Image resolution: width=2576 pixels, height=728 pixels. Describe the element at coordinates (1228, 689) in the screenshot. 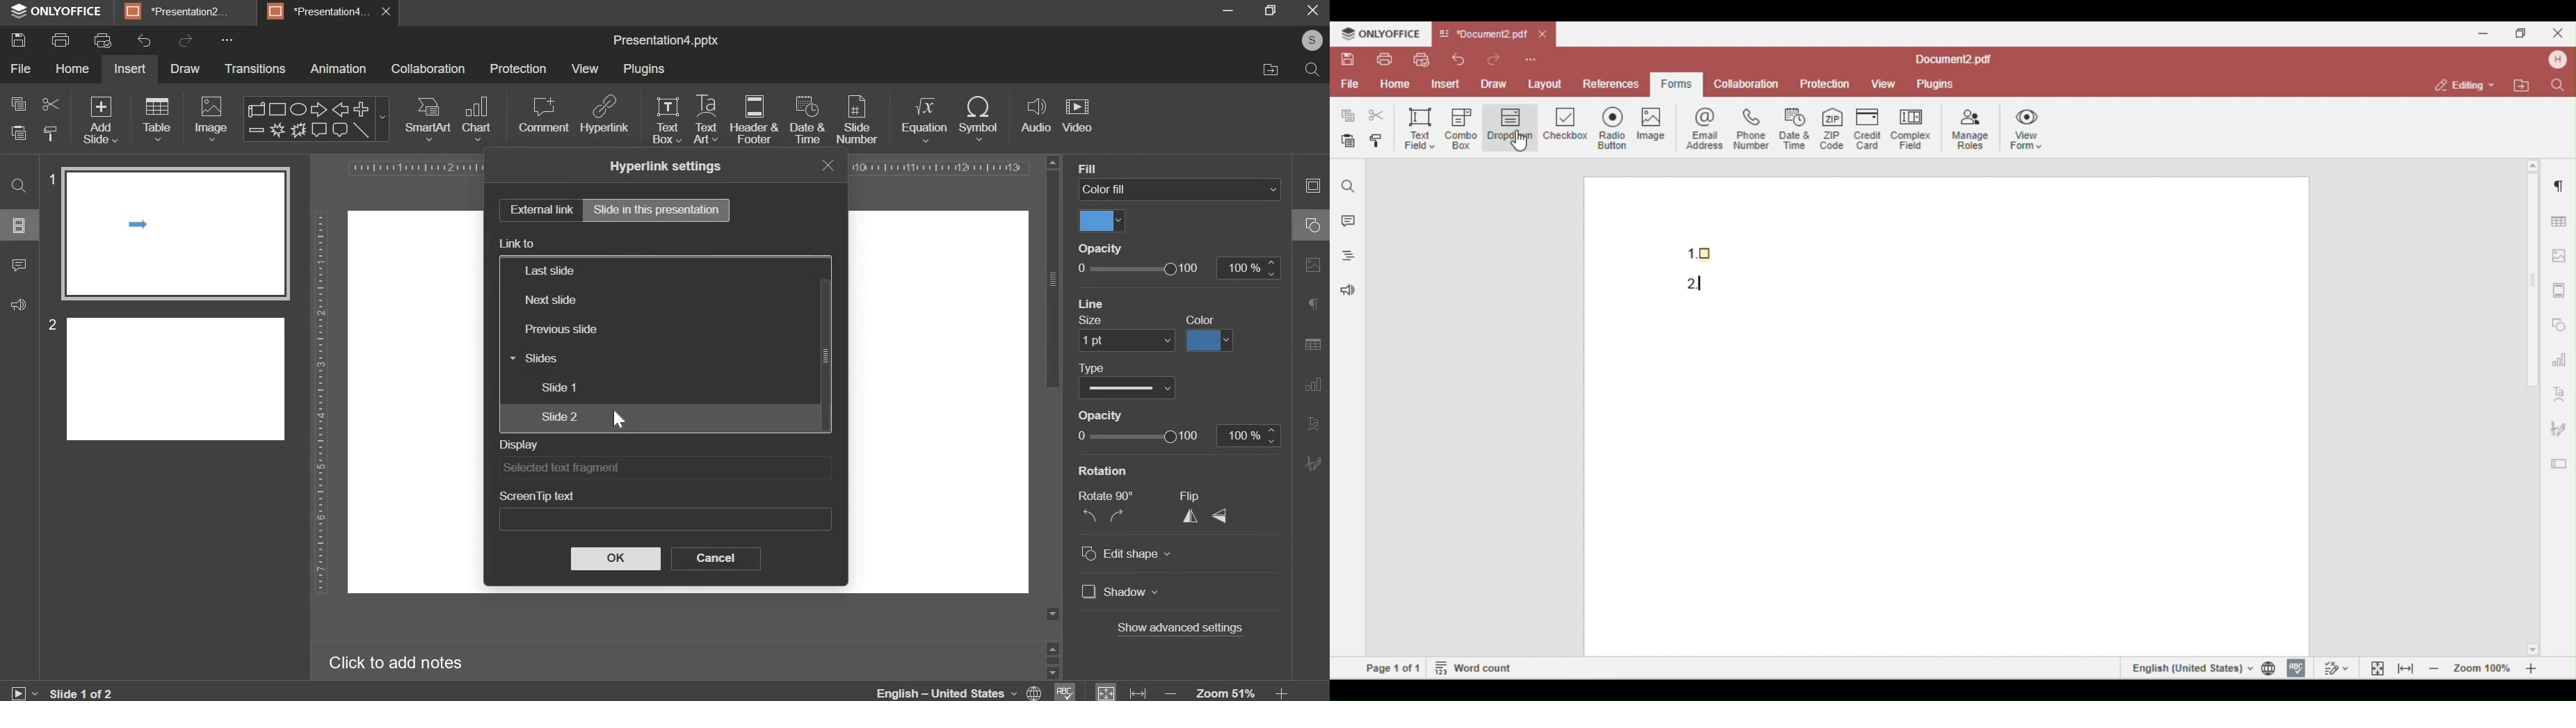

I see `zoom` at that location.